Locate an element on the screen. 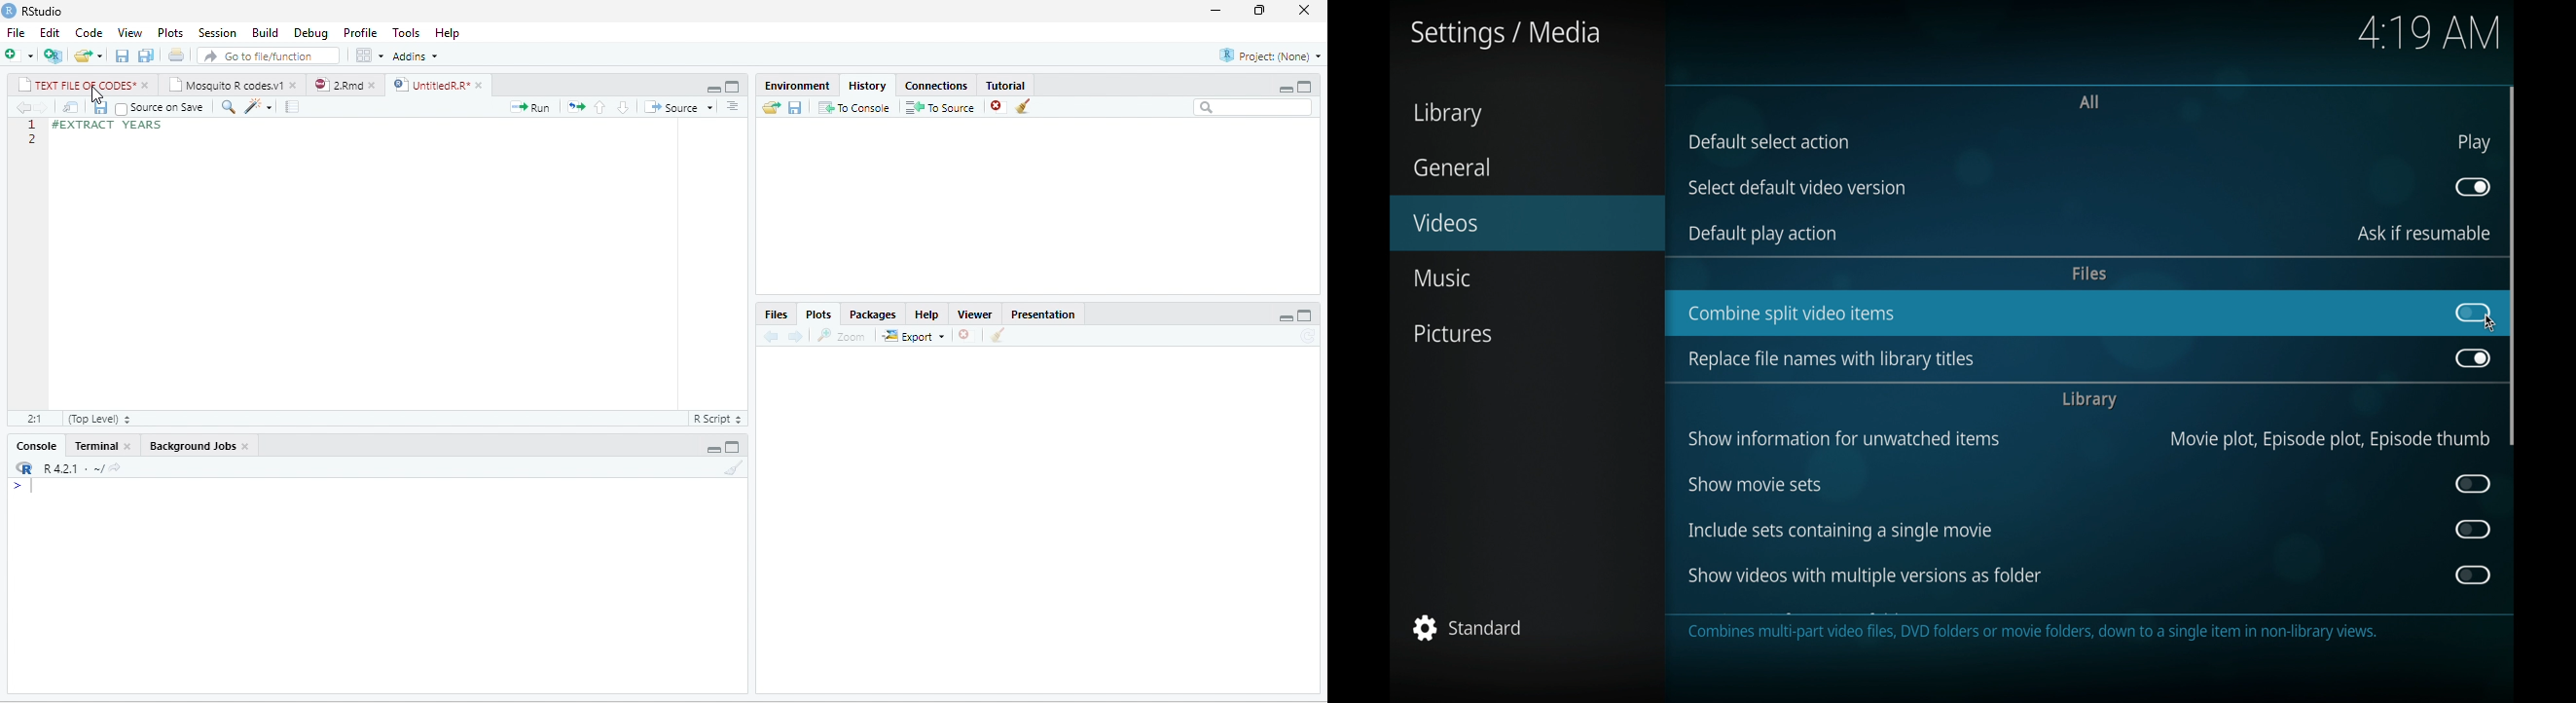  Help is located at coordinates (927, 314).